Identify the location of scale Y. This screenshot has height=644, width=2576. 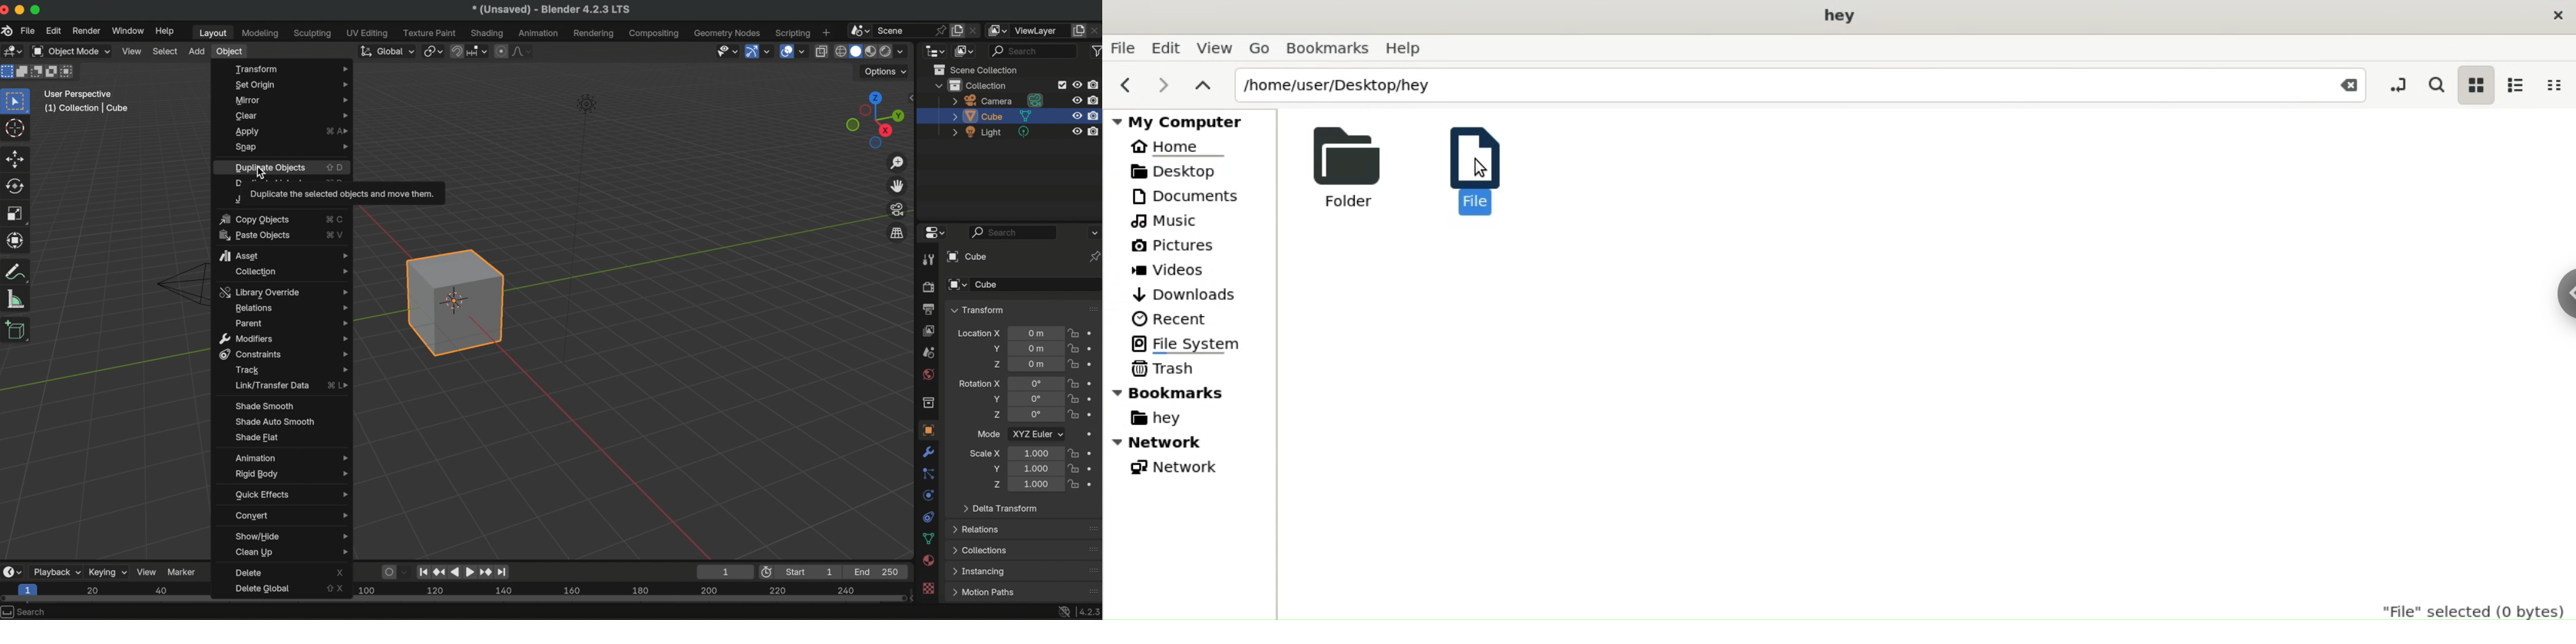
(993, 468).